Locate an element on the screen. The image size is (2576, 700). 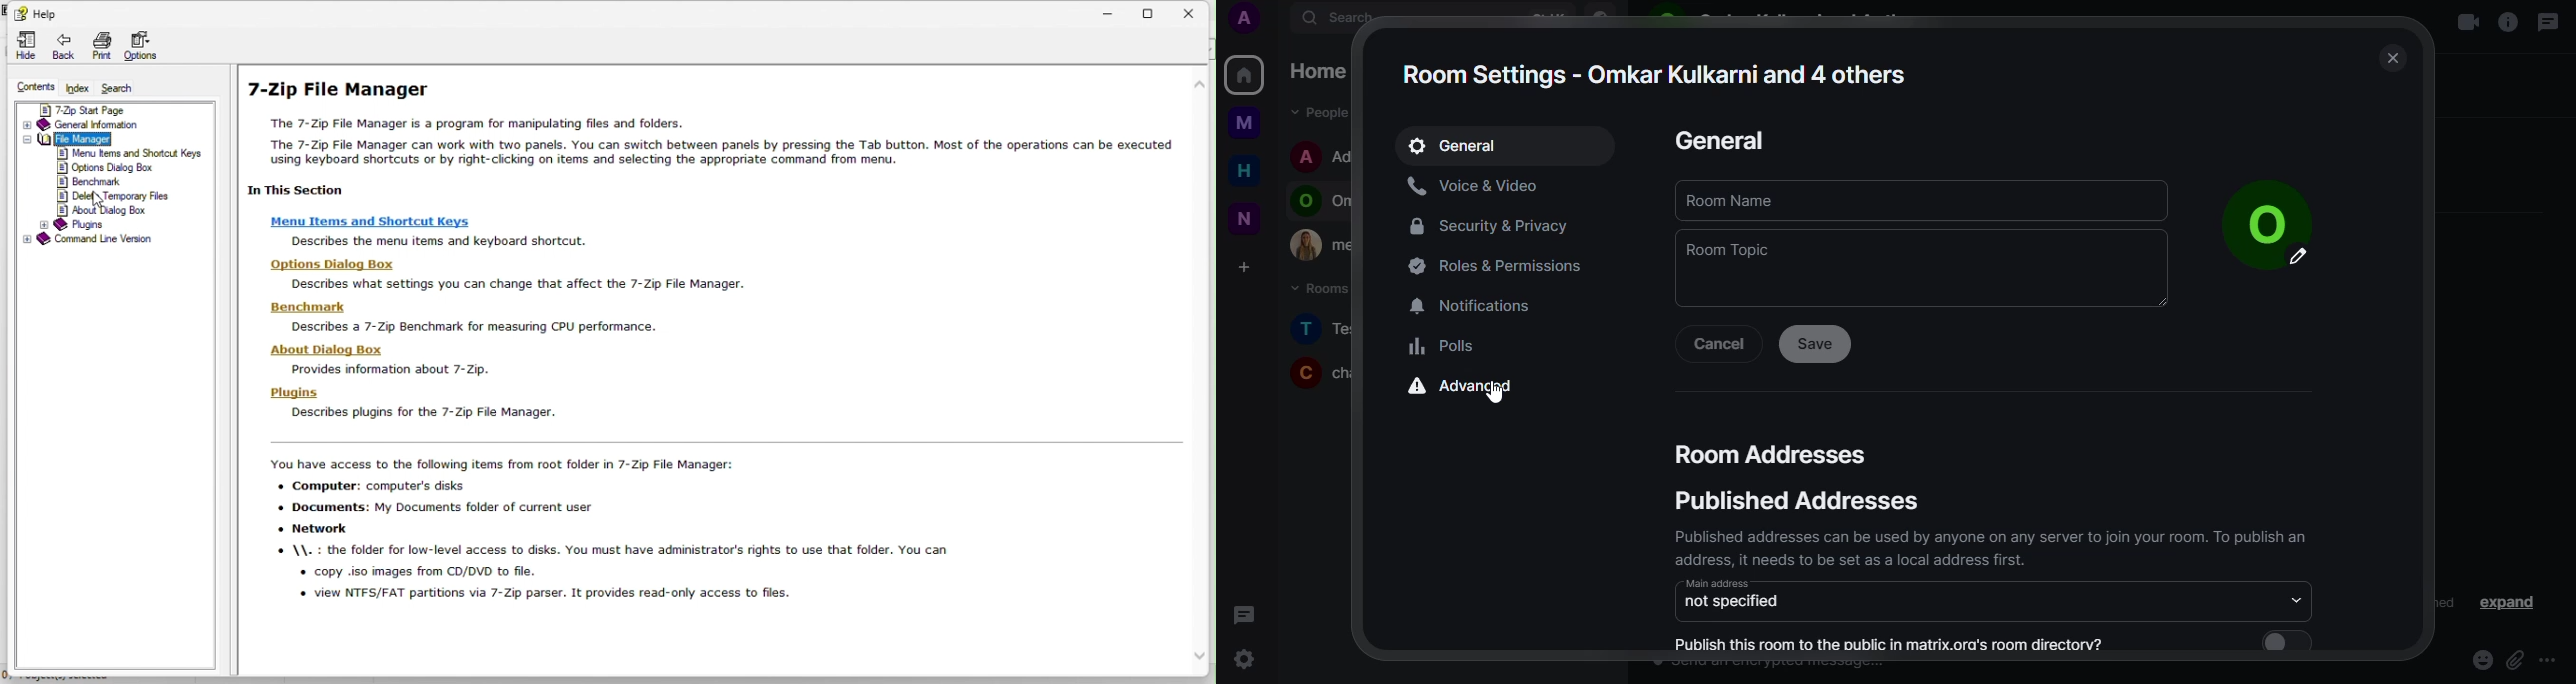
main address is located at coordinates (1721, 584).